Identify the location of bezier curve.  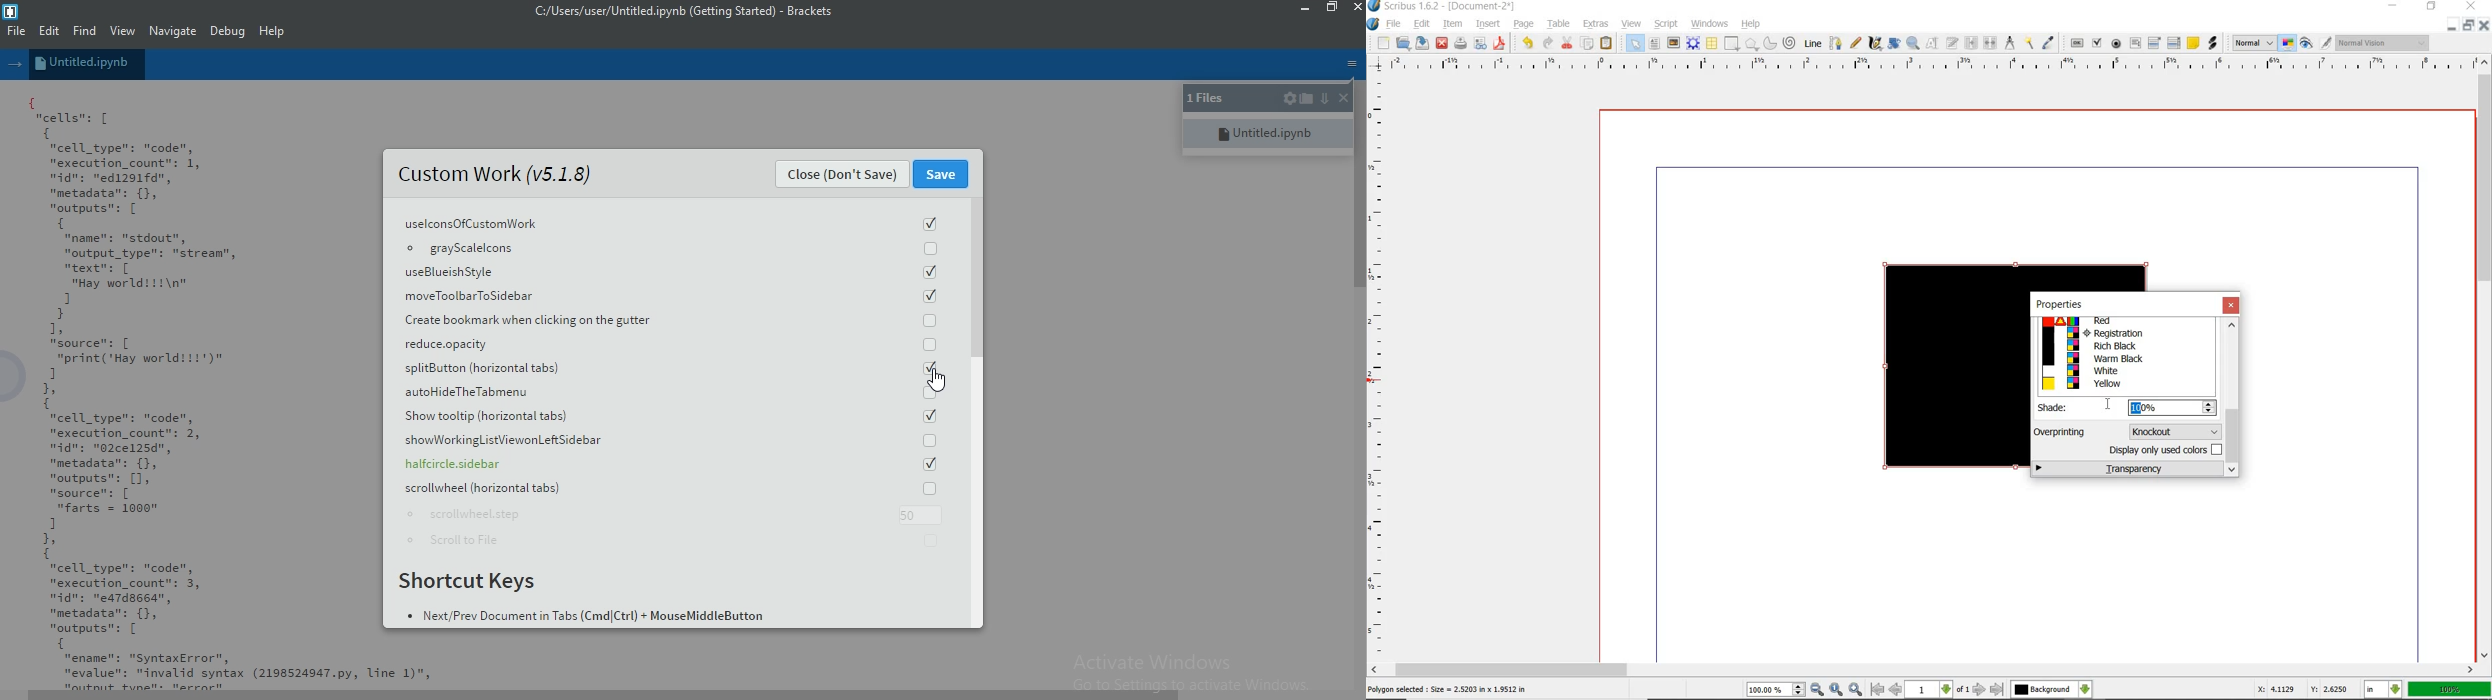
(1836, 43).